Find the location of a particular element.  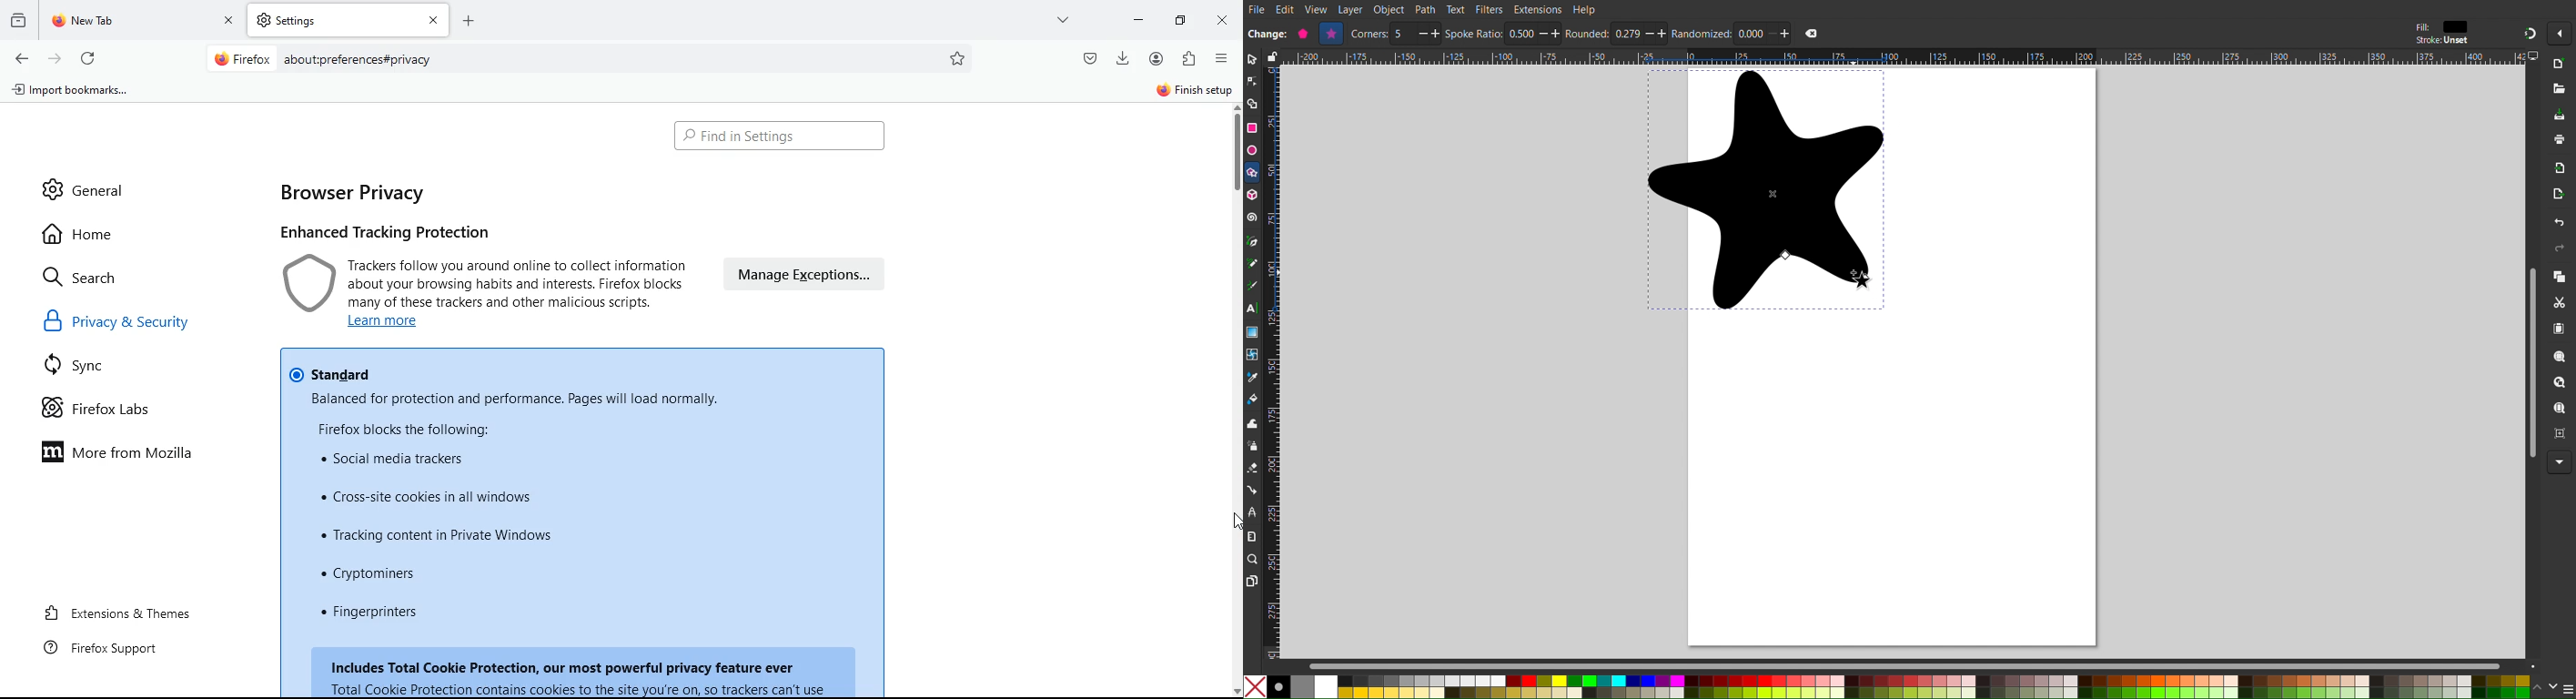

home is located at coordinates (86, 234).